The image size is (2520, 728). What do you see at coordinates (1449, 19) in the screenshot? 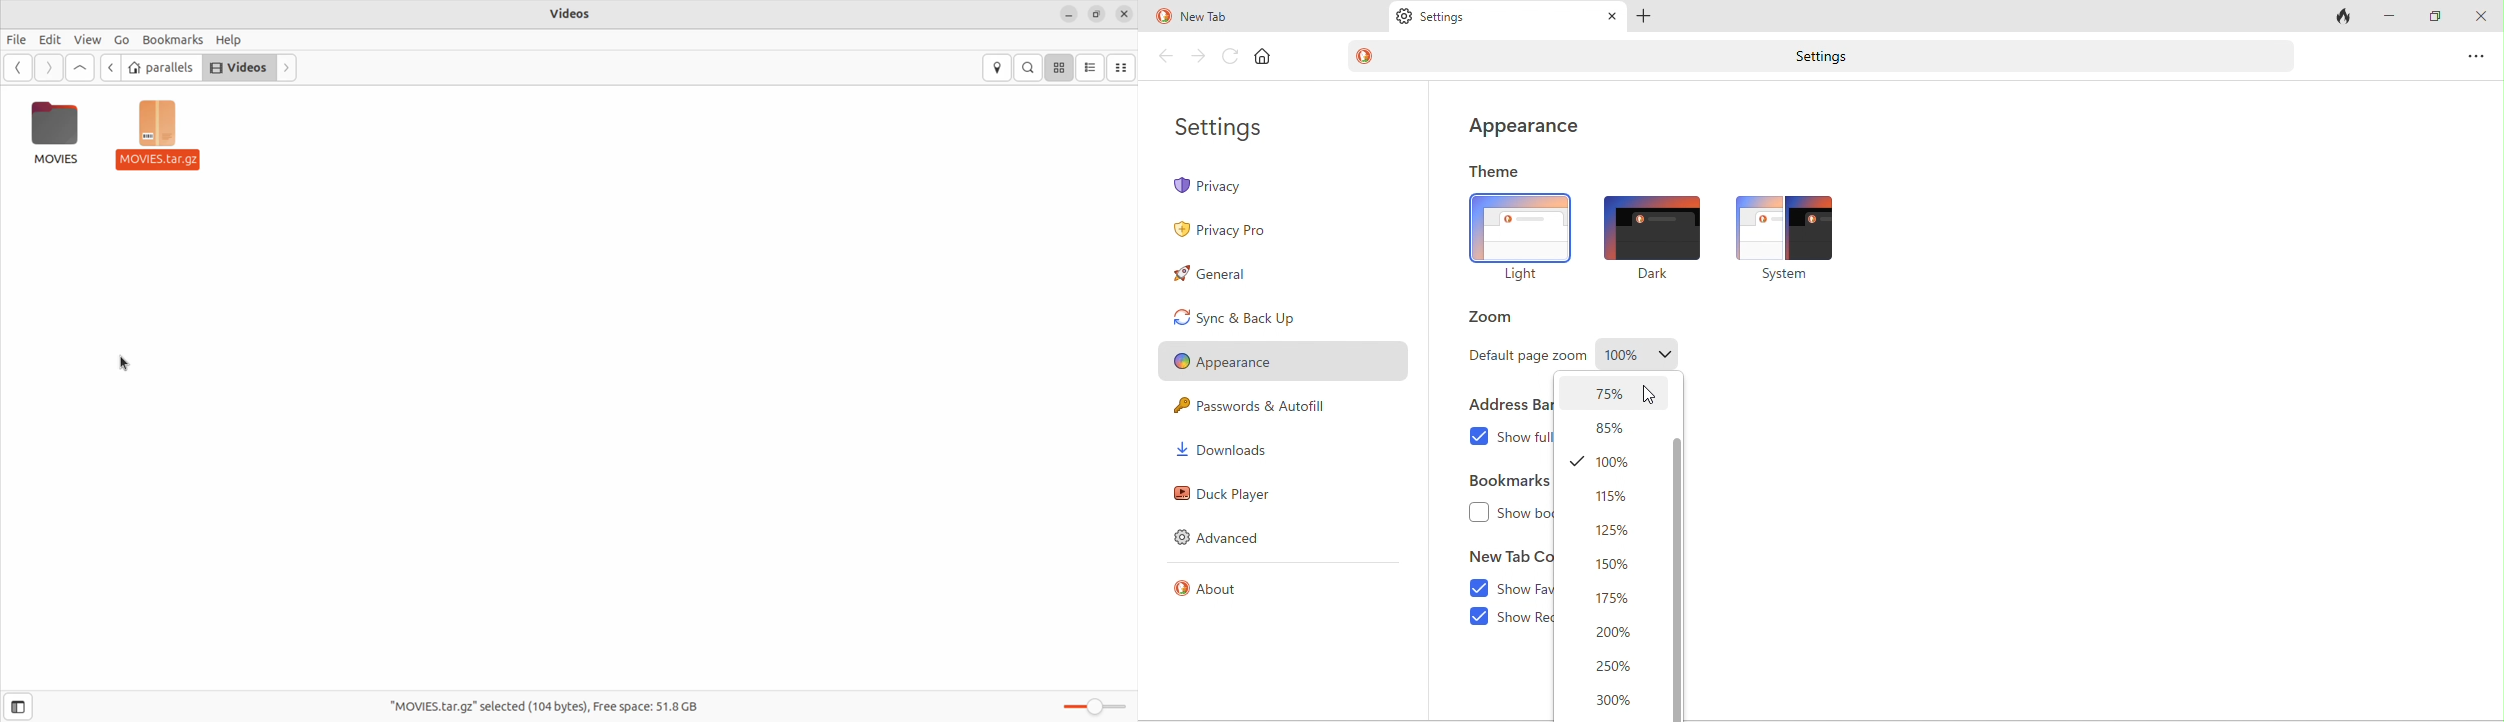
I see `settings` at bounding box center [1449, 19].